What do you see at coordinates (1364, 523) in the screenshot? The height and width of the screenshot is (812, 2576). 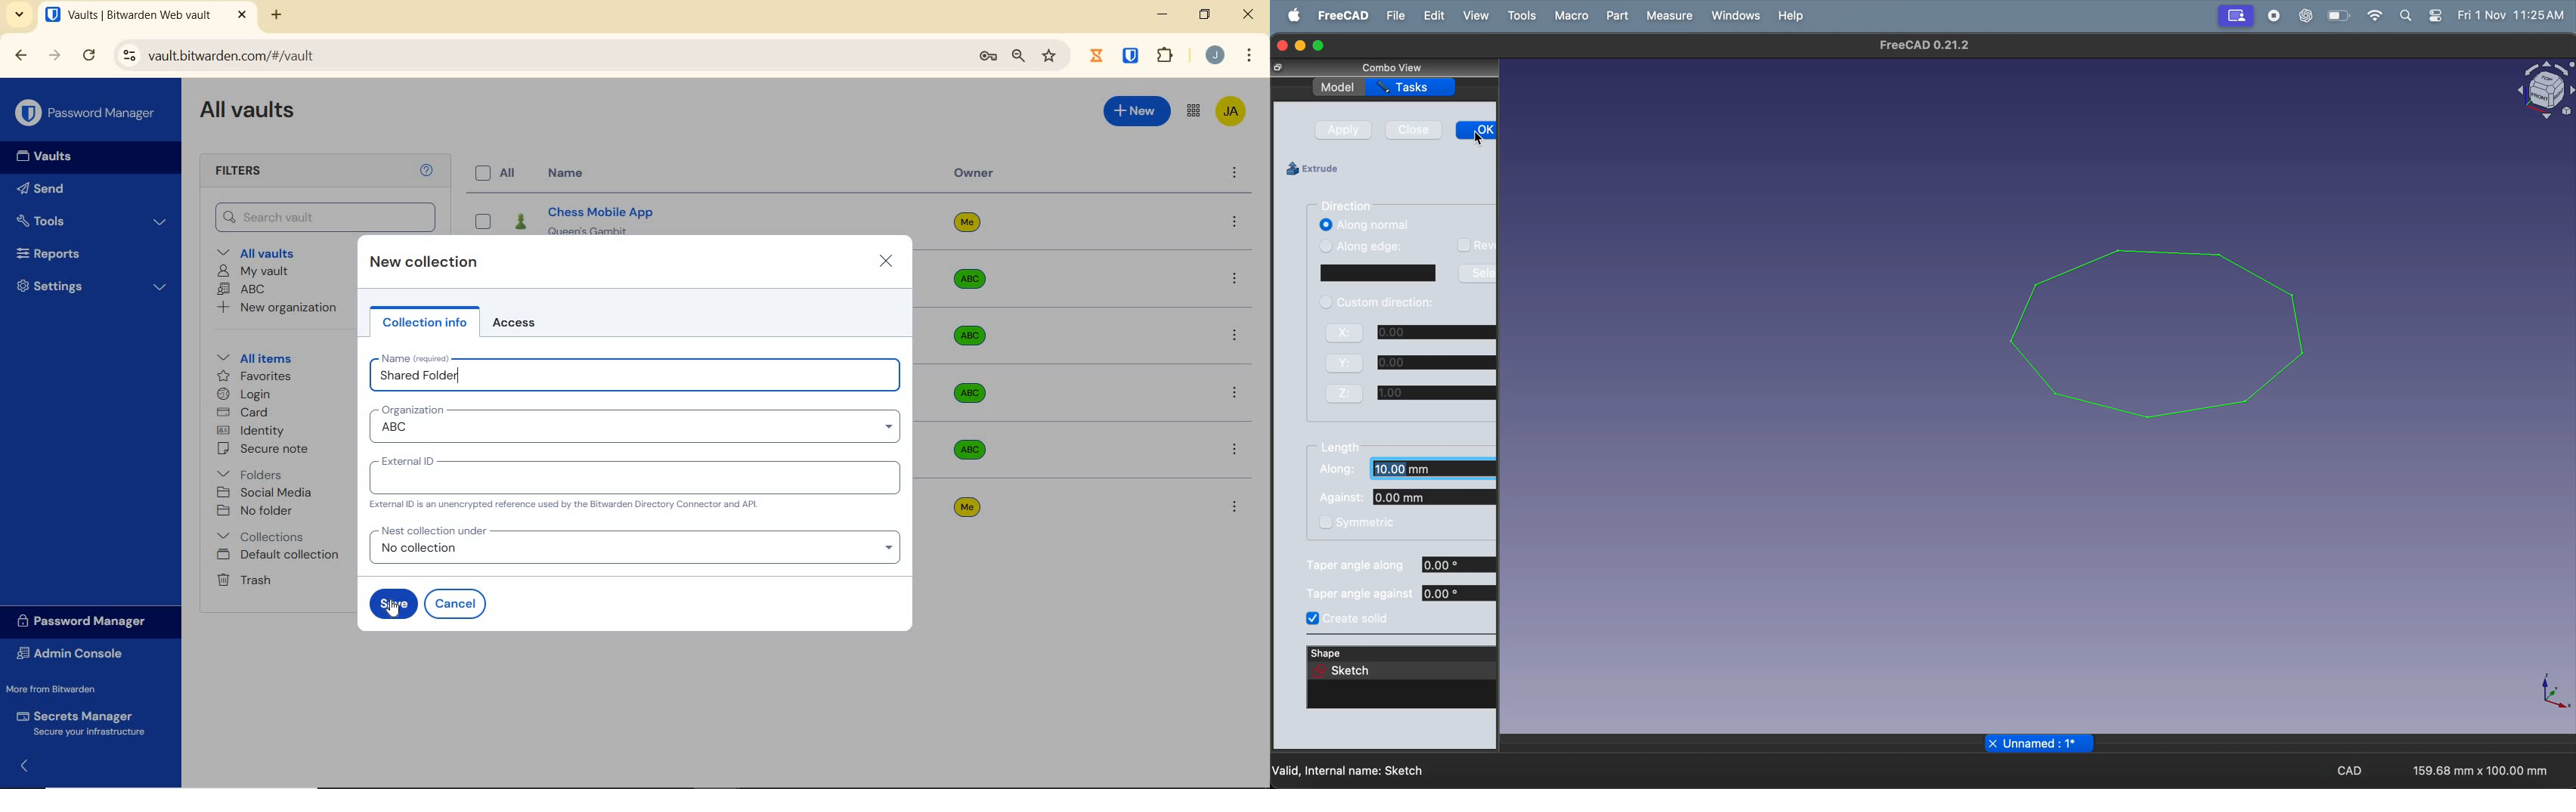 I see `symmetric` at bounding box center [1364, 523].